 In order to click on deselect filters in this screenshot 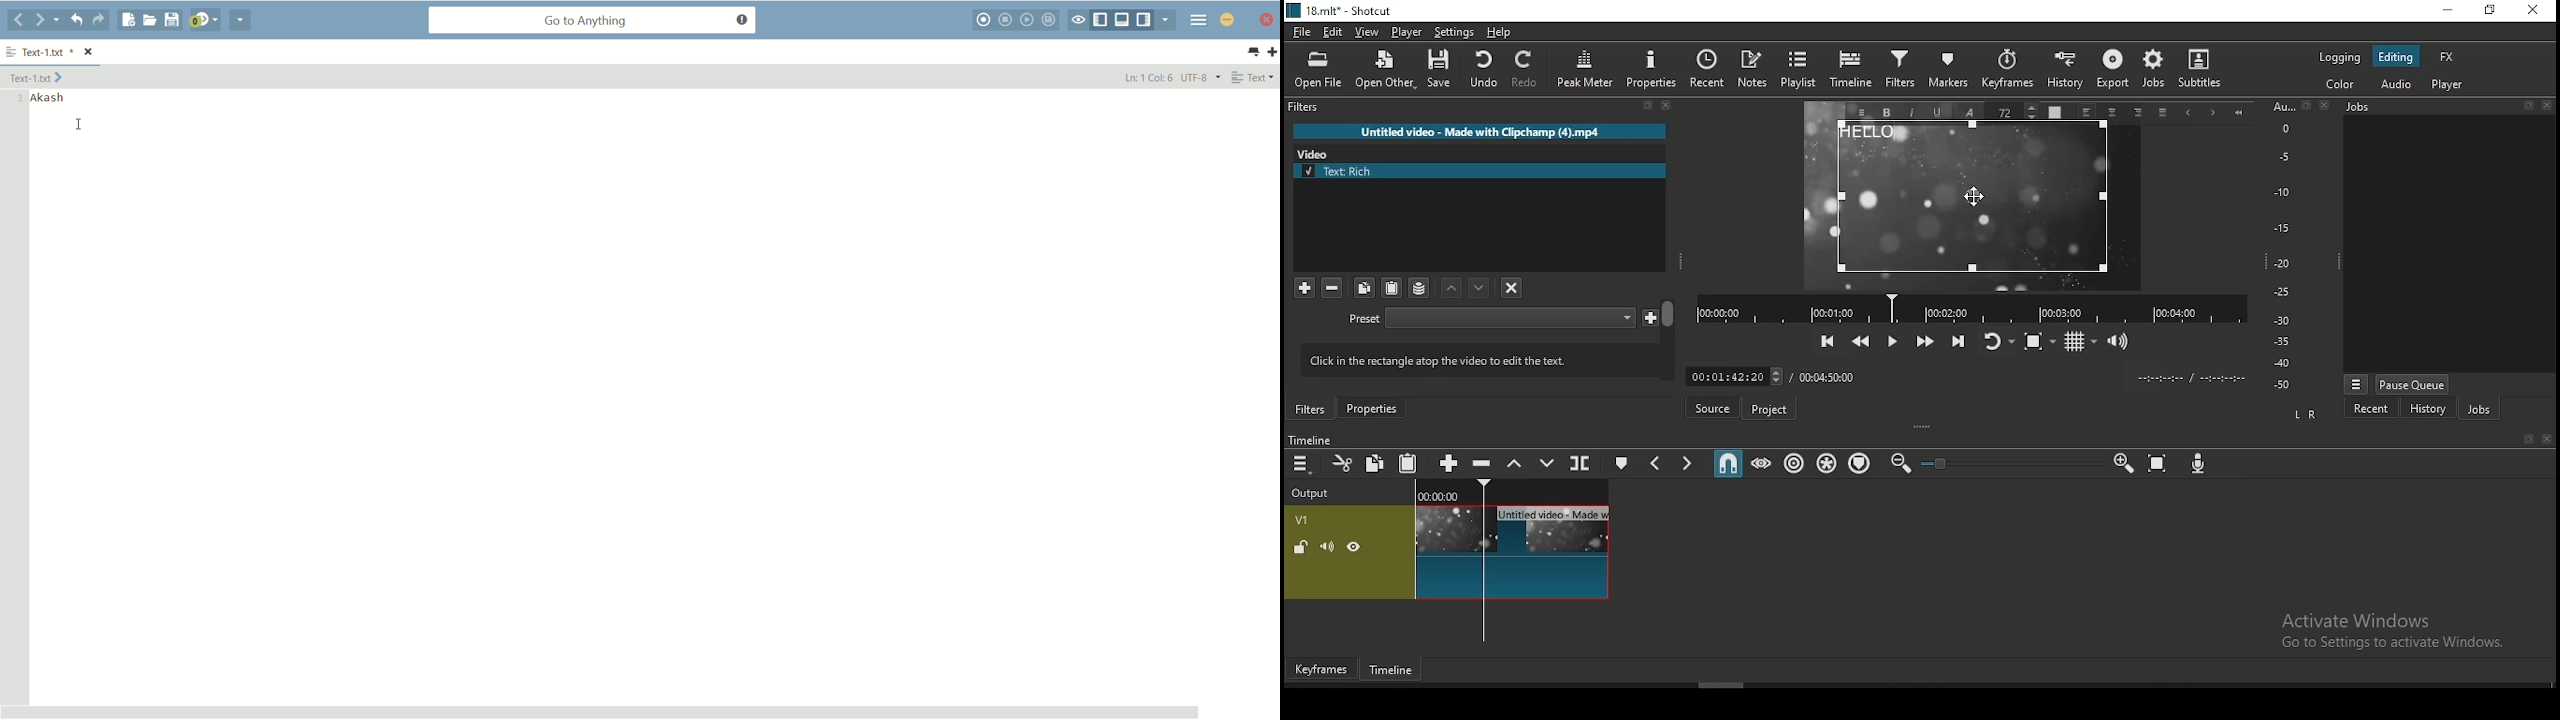, I will do `click(1510, 286)`.